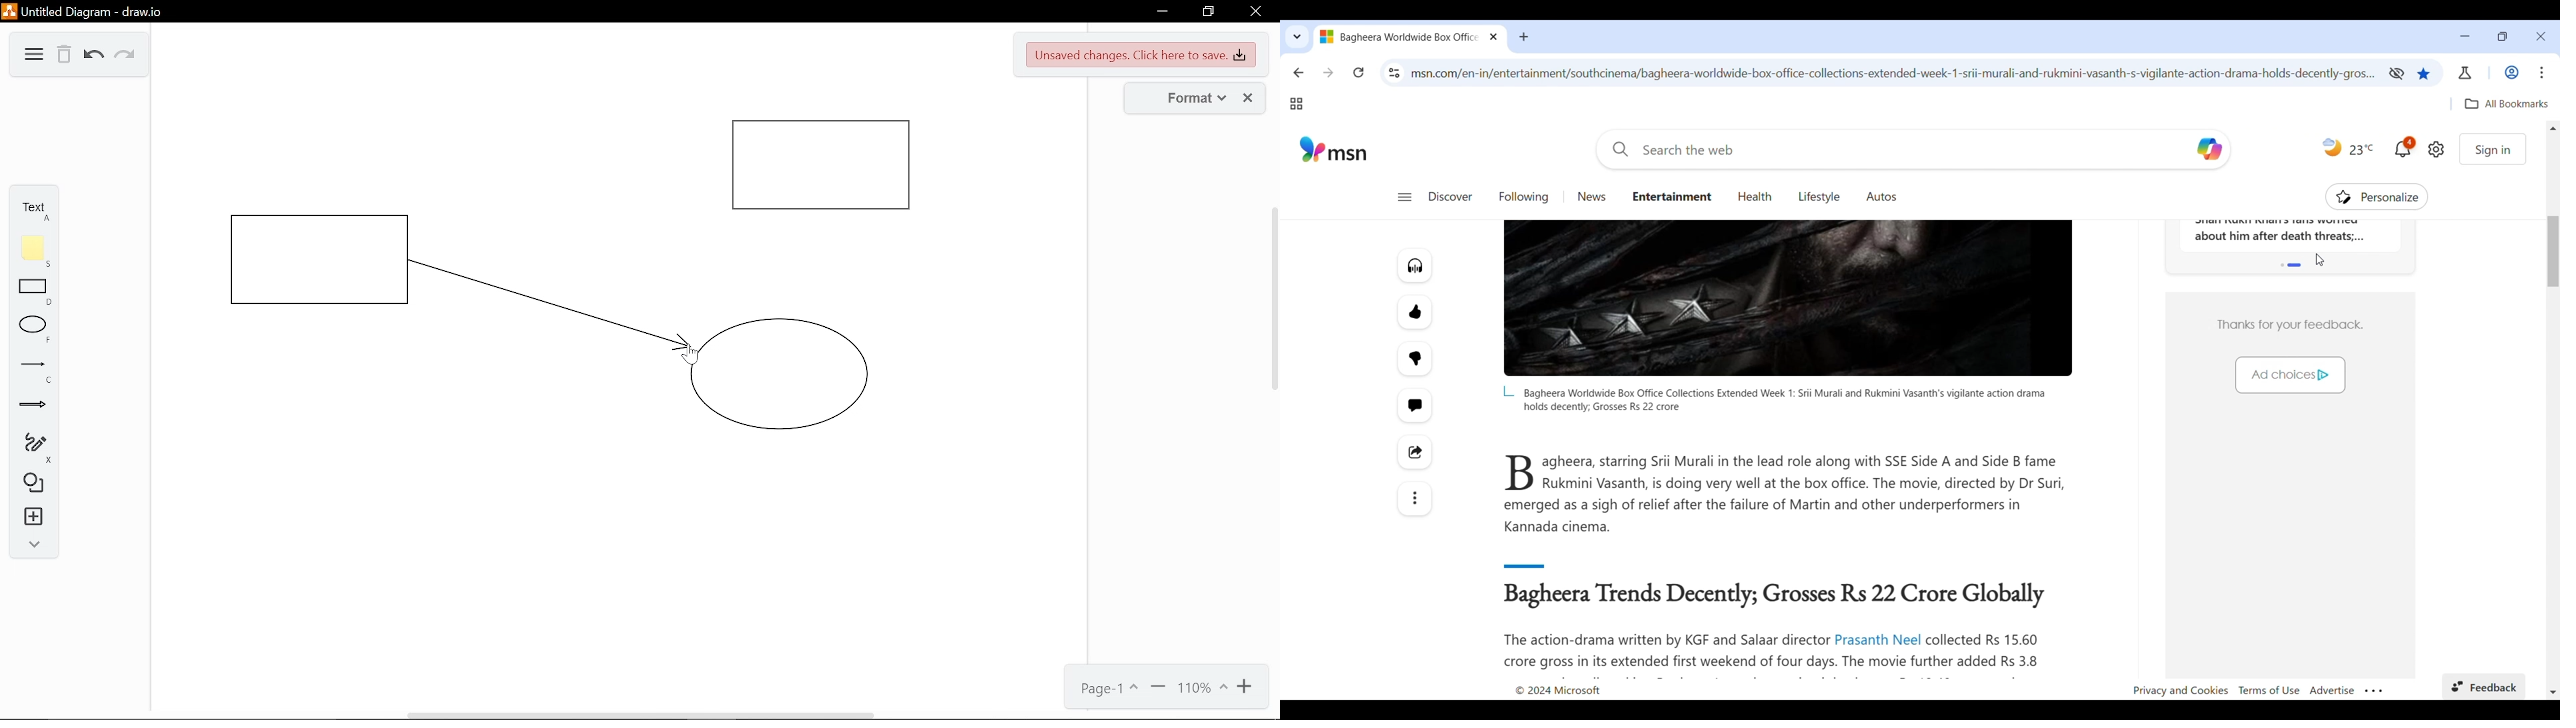 The height and width of the screenshot is (728, 2576). Describe the element at coordinates (2465, 36) in the screenshot. I see `Minimize` at that location.